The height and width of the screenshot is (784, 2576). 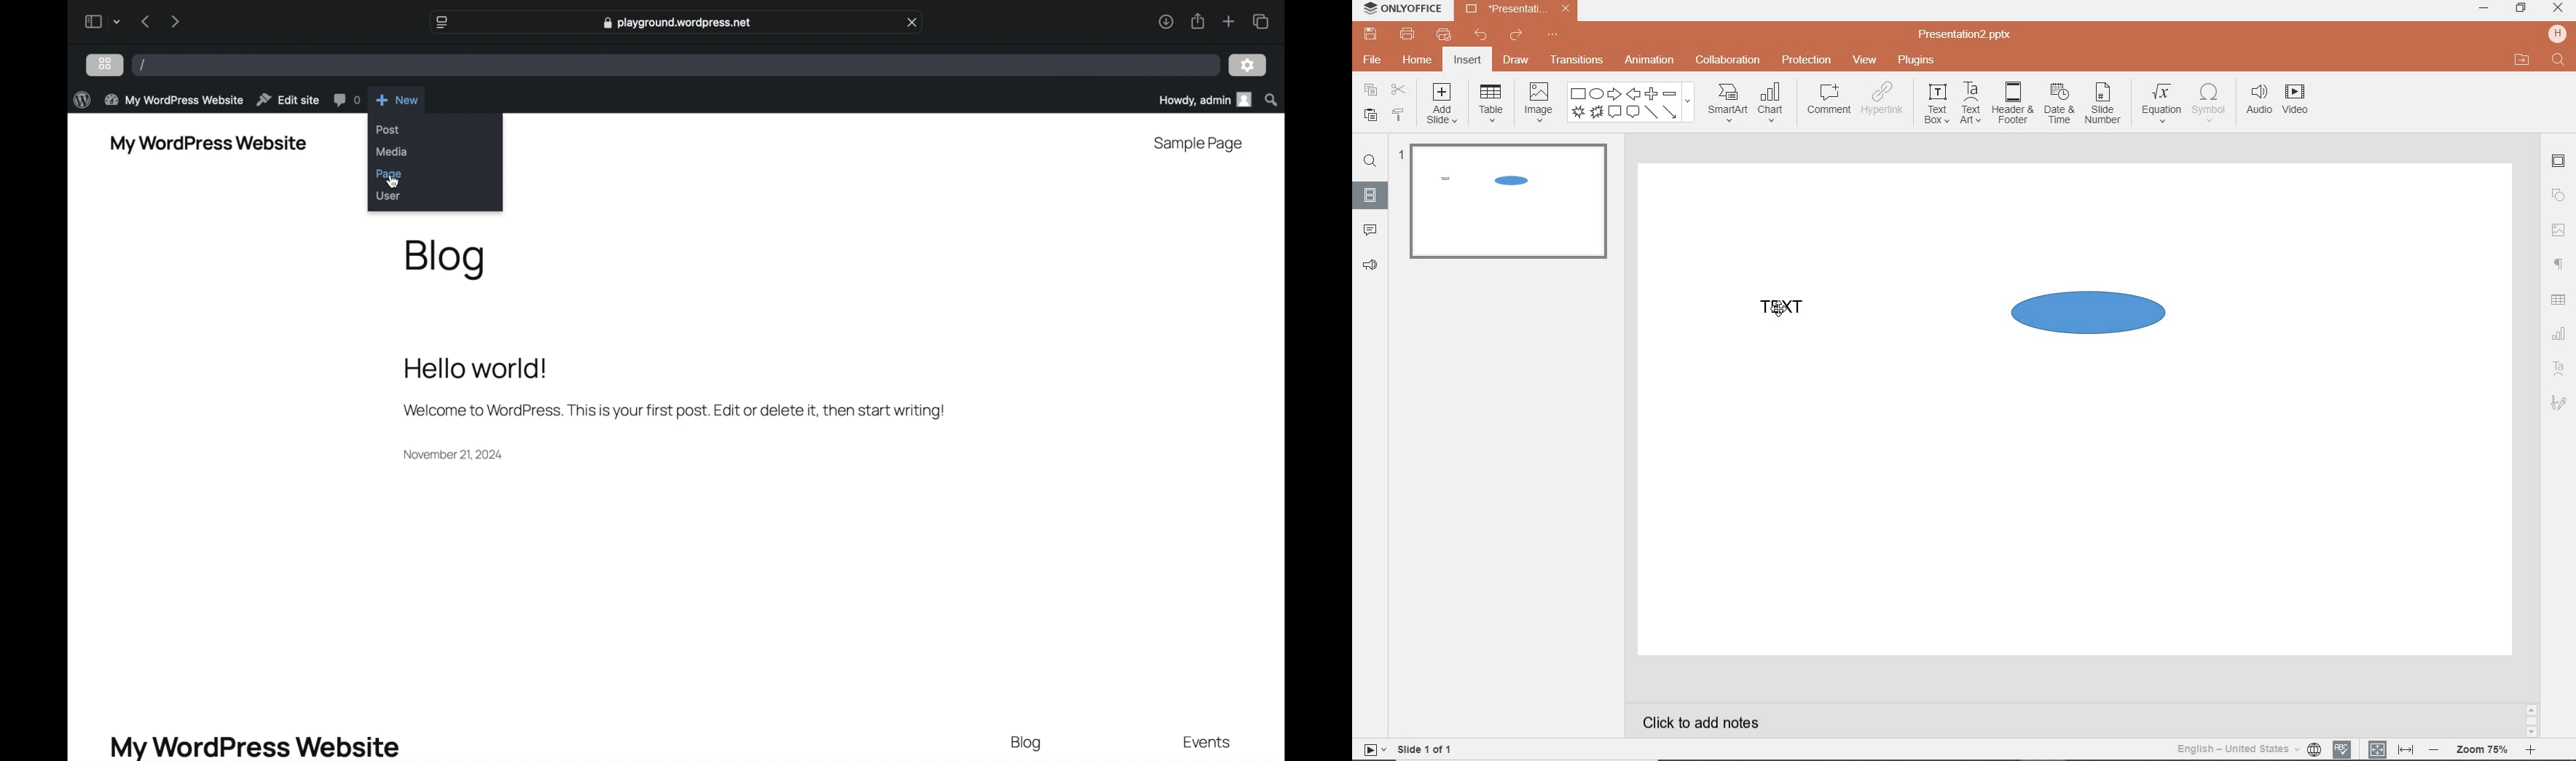 What do you see at coordinates (456, 454) in the screenshot?
I see `date` at bounding box center [456, 454].